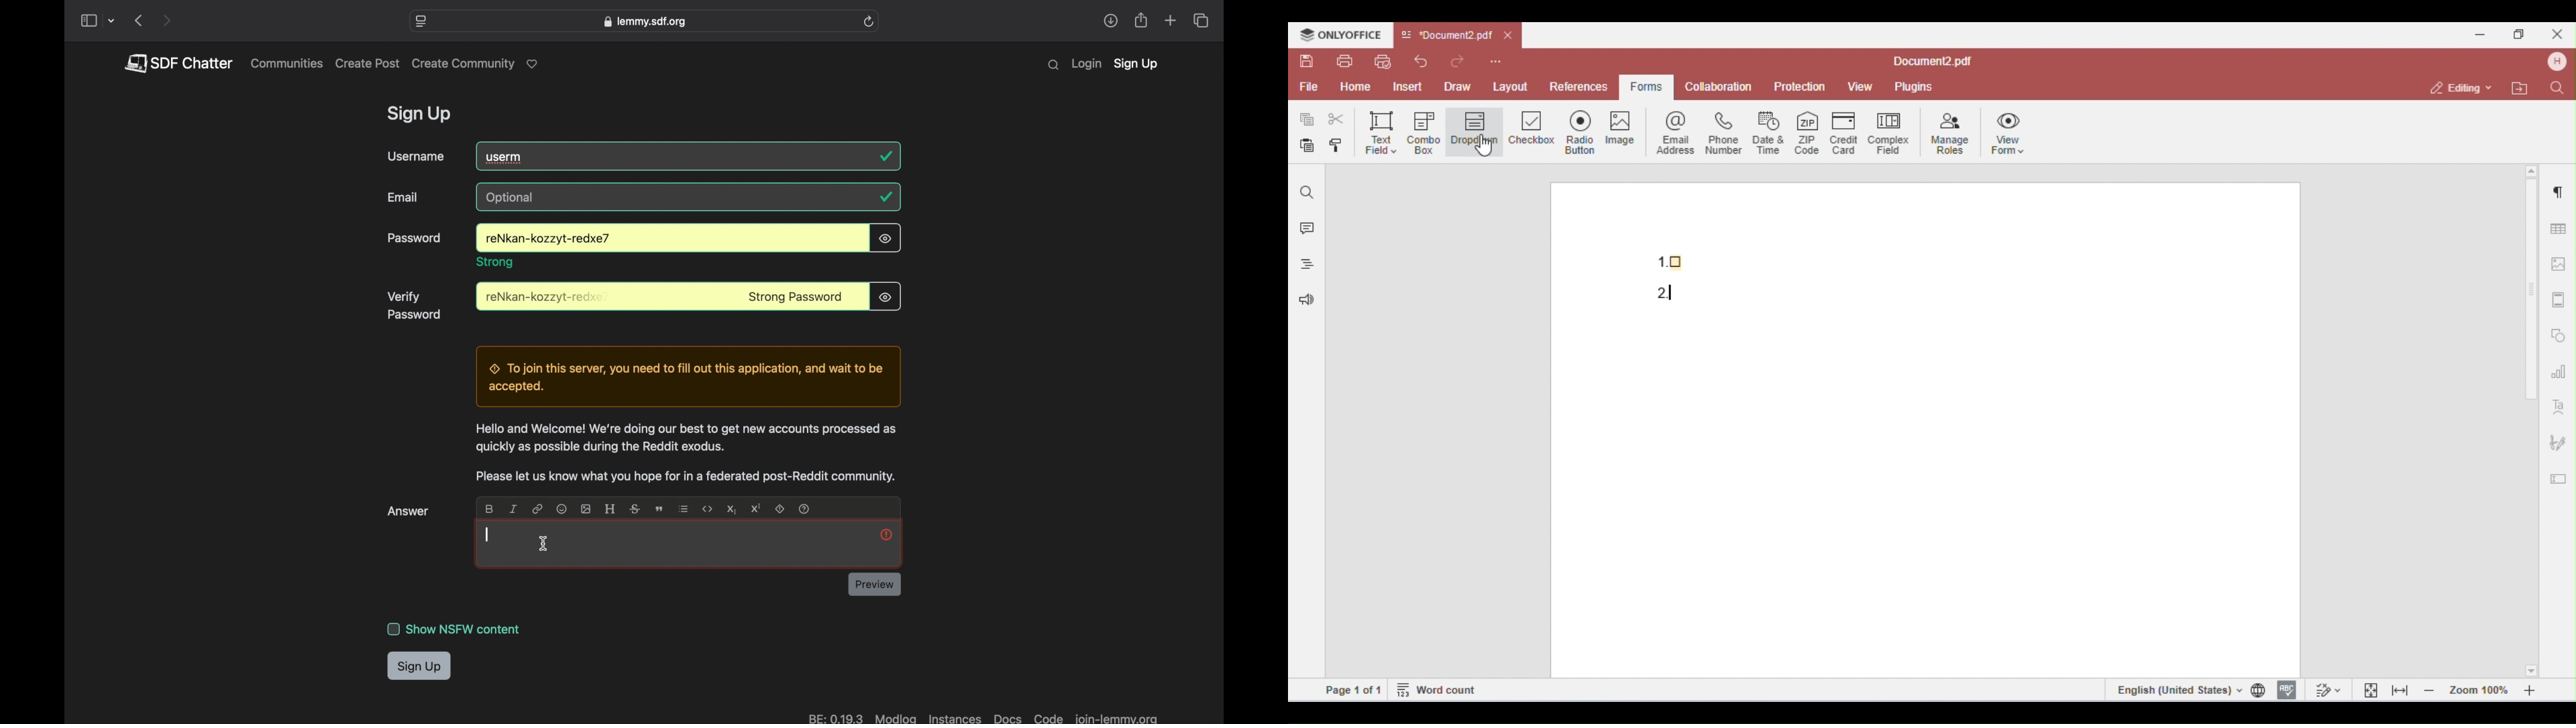 This screenshot has height=728, width=2576. What do you see at coordinates (368, 64) in the screenshot?
I see `create post` at bounding box center [368, 64].